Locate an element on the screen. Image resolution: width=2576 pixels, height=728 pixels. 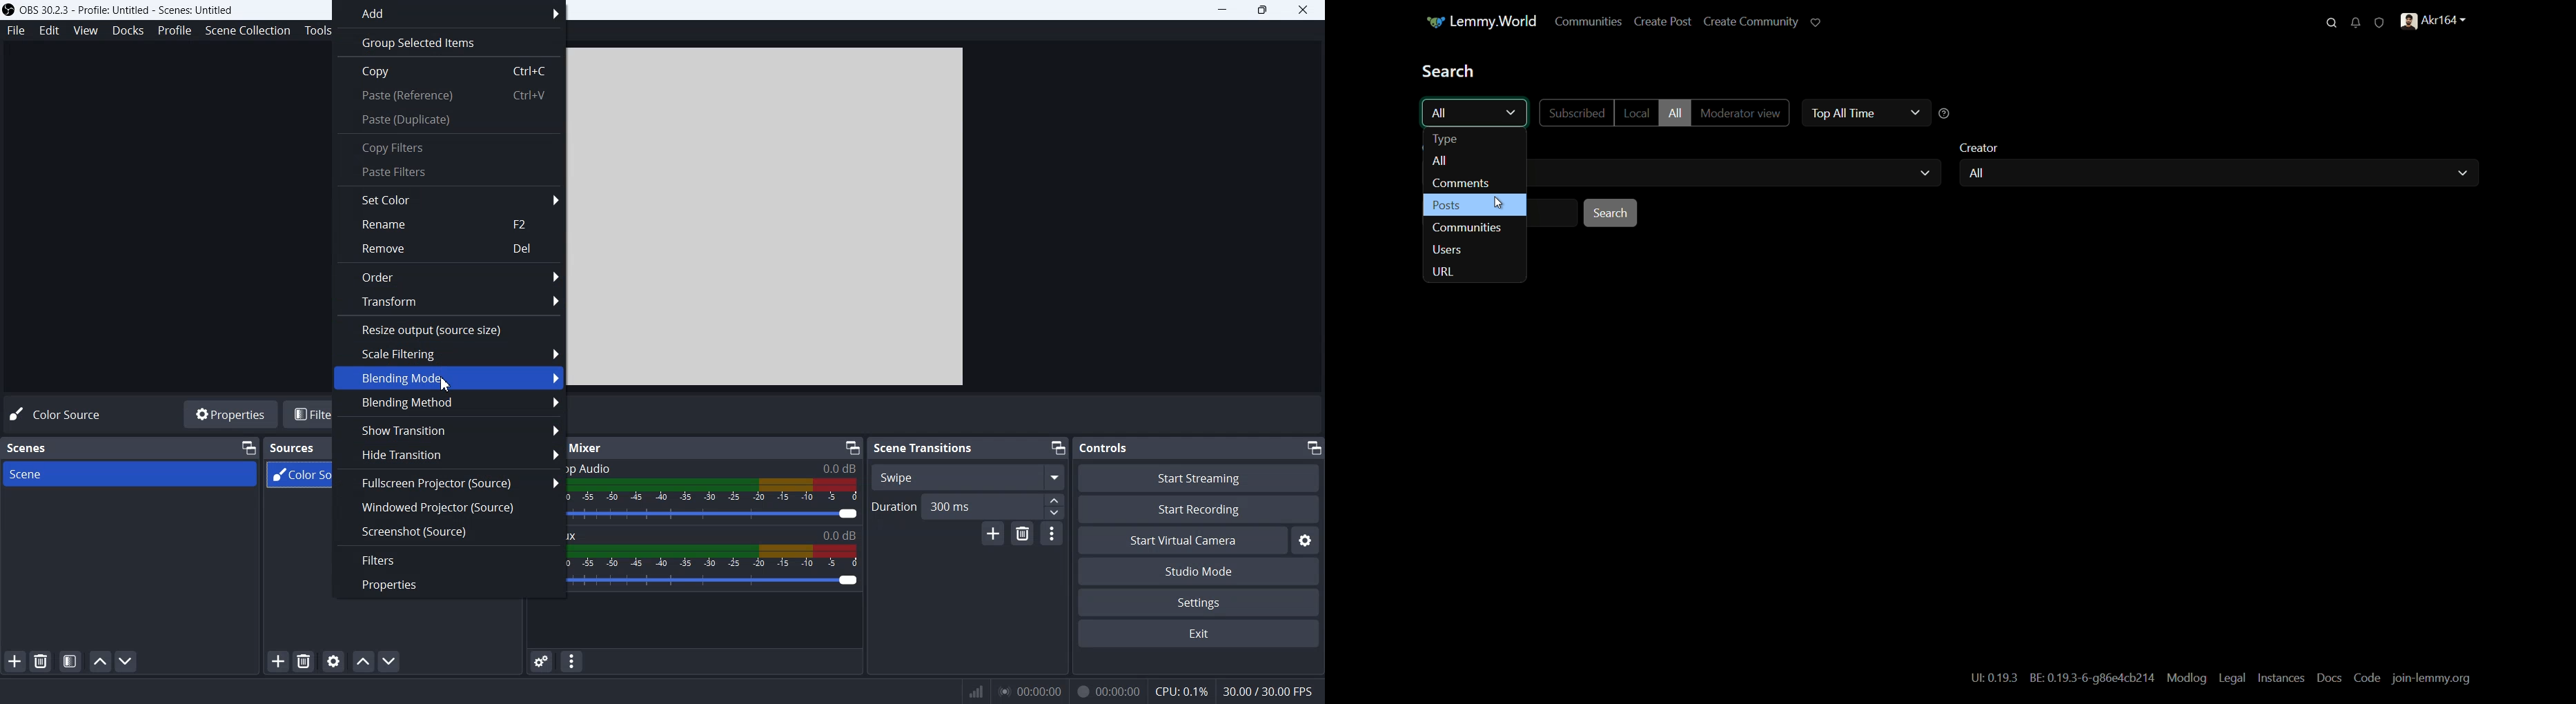
Copy is located at coordinates (449, 70).